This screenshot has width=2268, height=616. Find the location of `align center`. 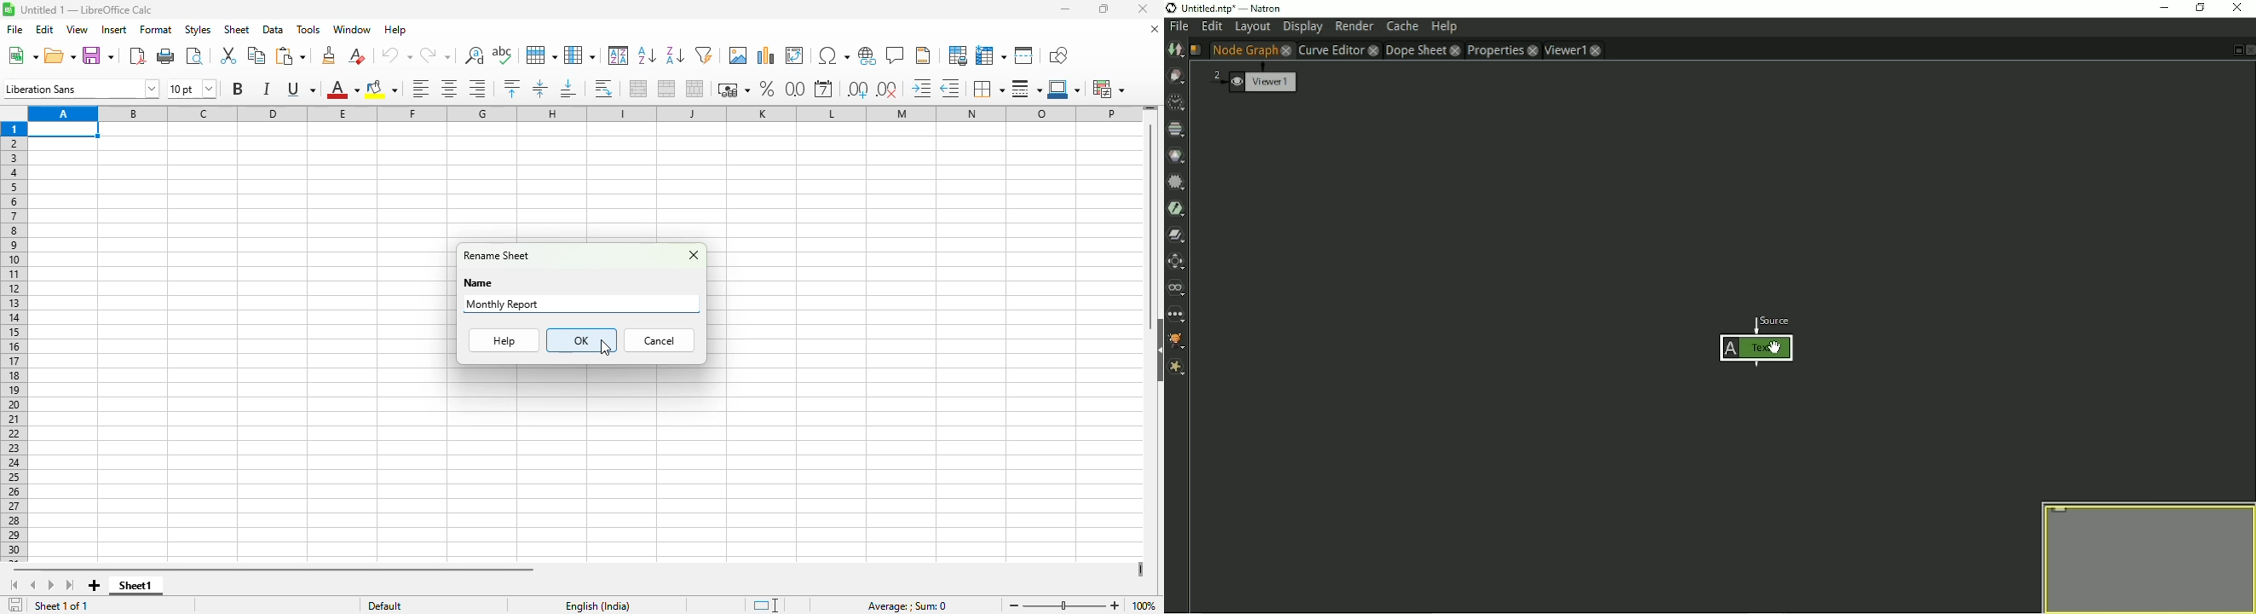

align center is located at coordinates (450, 89).